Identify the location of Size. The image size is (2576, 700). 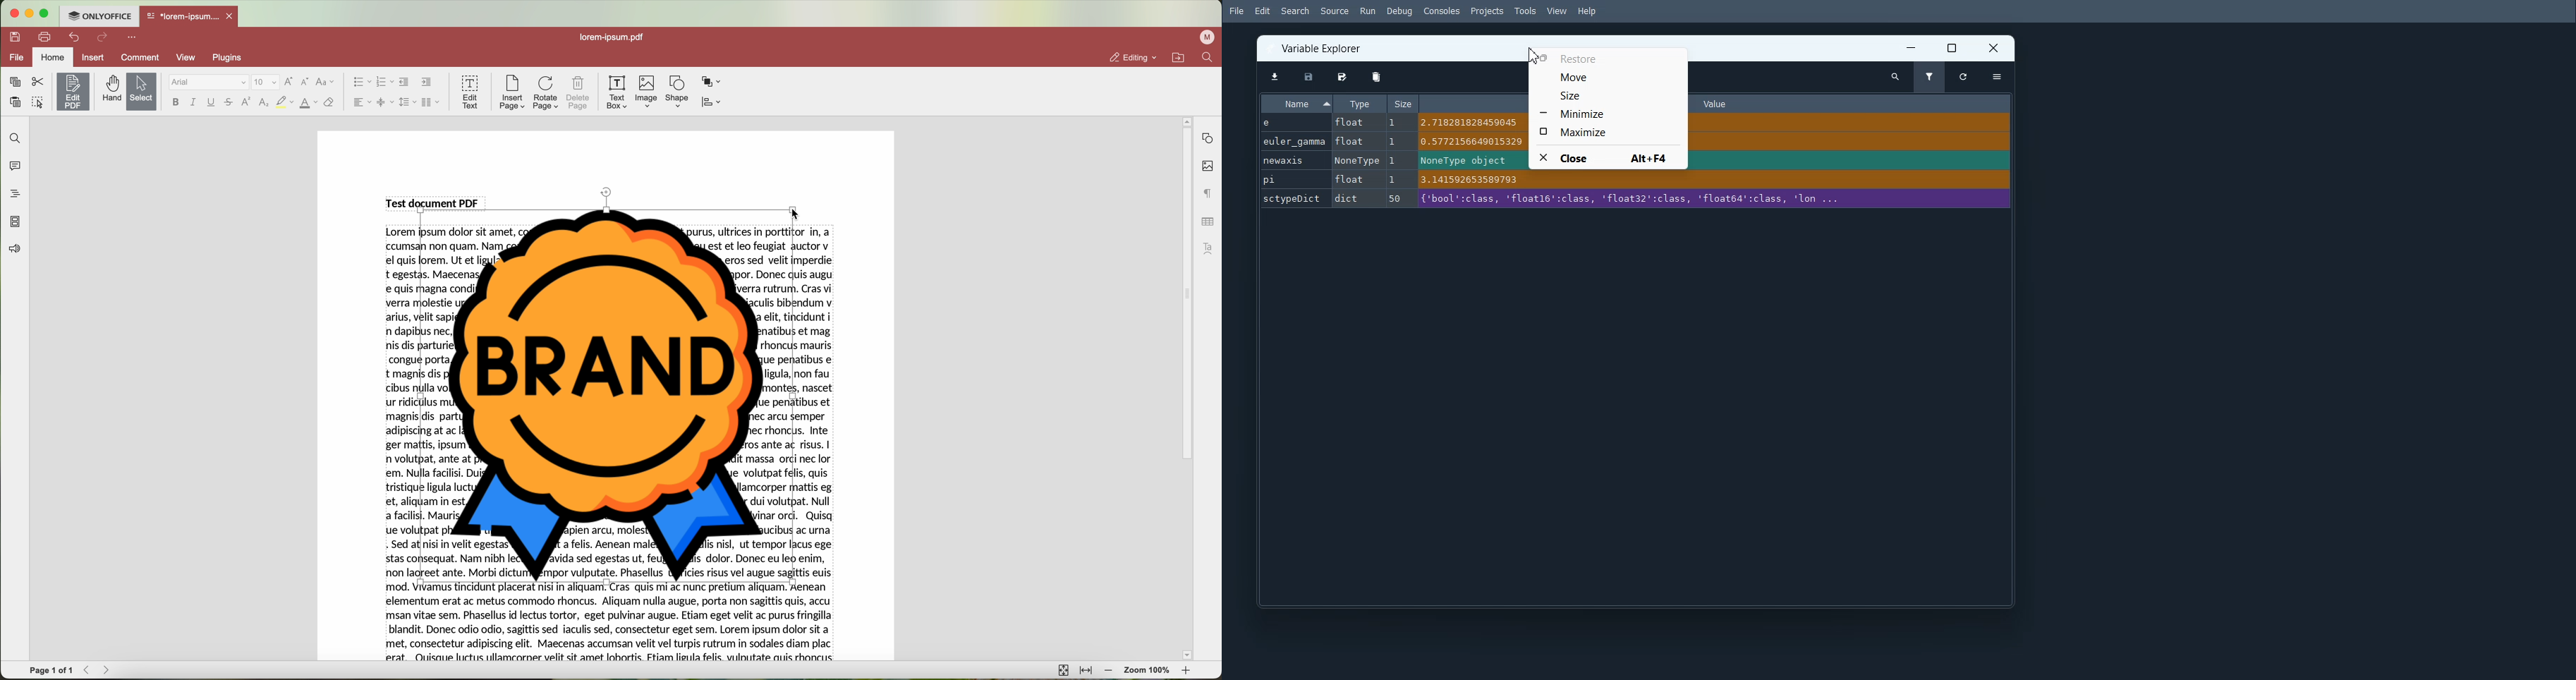
(1403, 103).